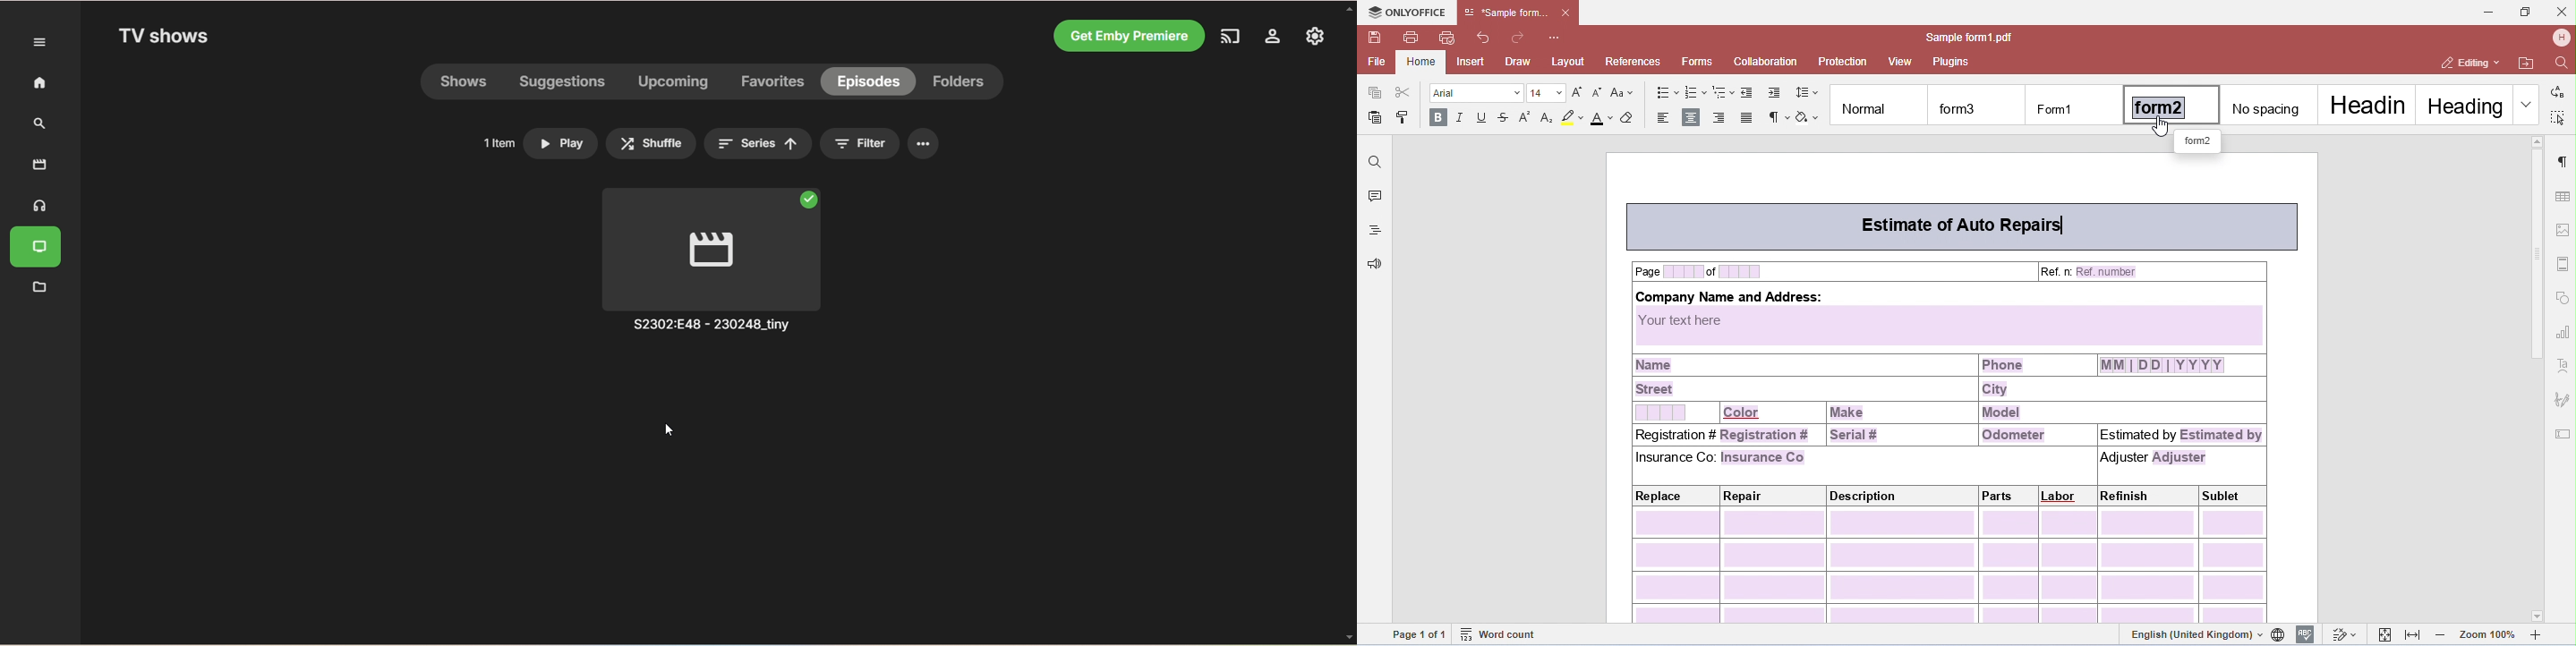  Describe the element at coordinates (1485, 38) in the screenshot. I see `undo` at that location.